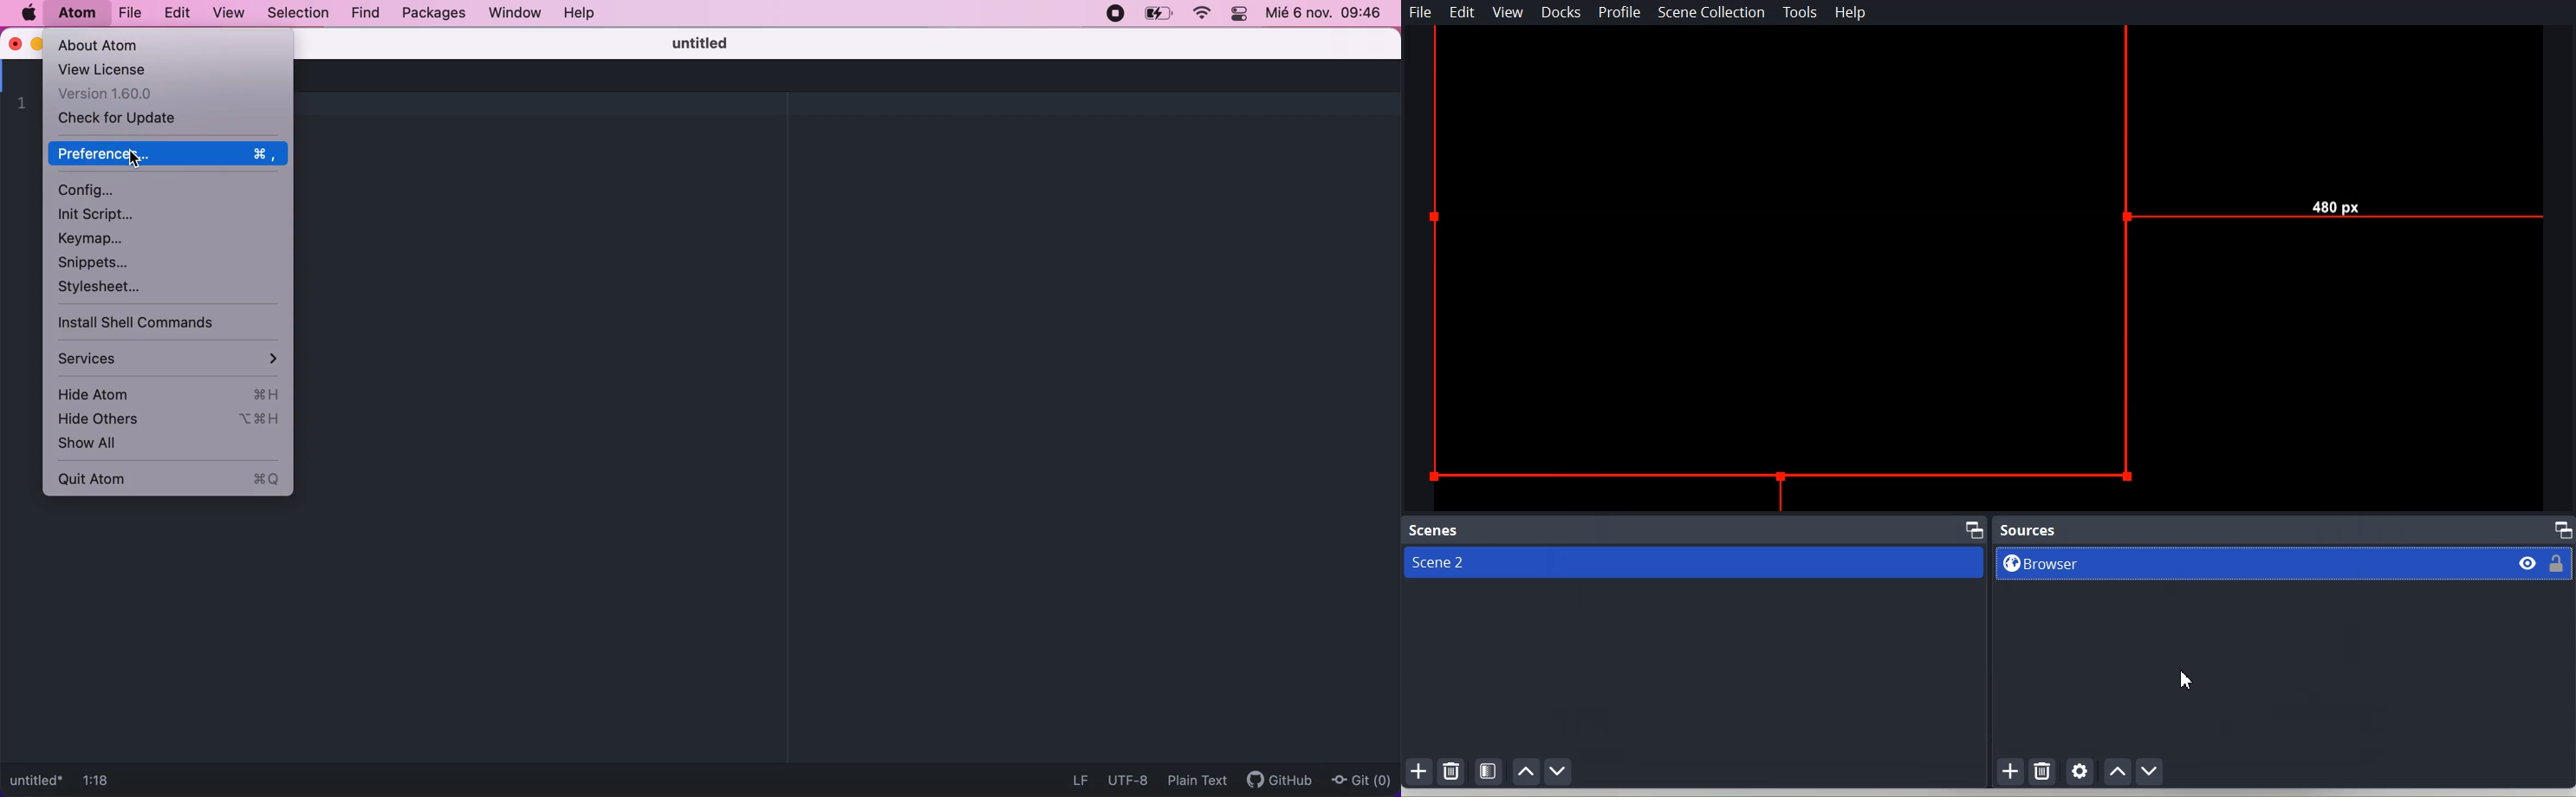  I want to click on Cursor, so click(2189, 682).